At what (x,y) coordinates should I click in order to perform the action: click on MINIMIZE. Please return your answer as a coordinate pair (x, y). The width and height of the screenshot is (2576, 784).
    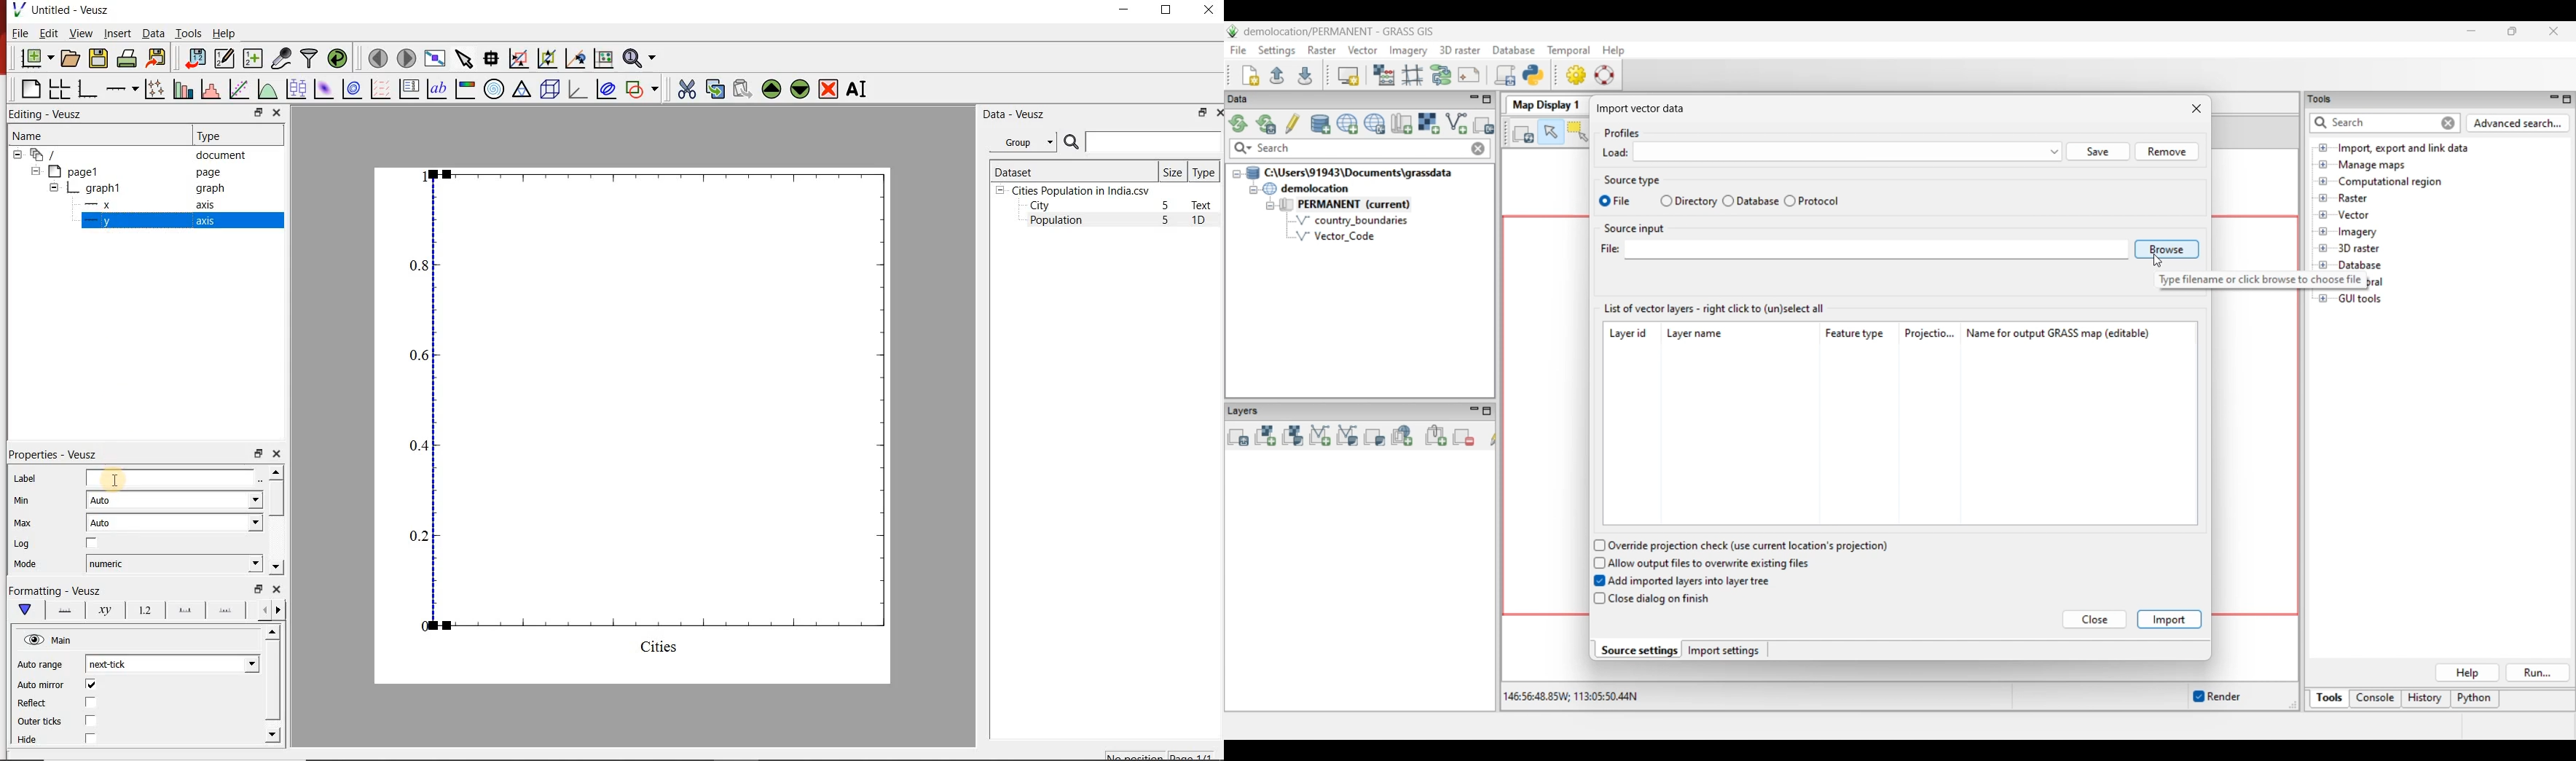
    Looking at the image, I should click on (1125, 9).